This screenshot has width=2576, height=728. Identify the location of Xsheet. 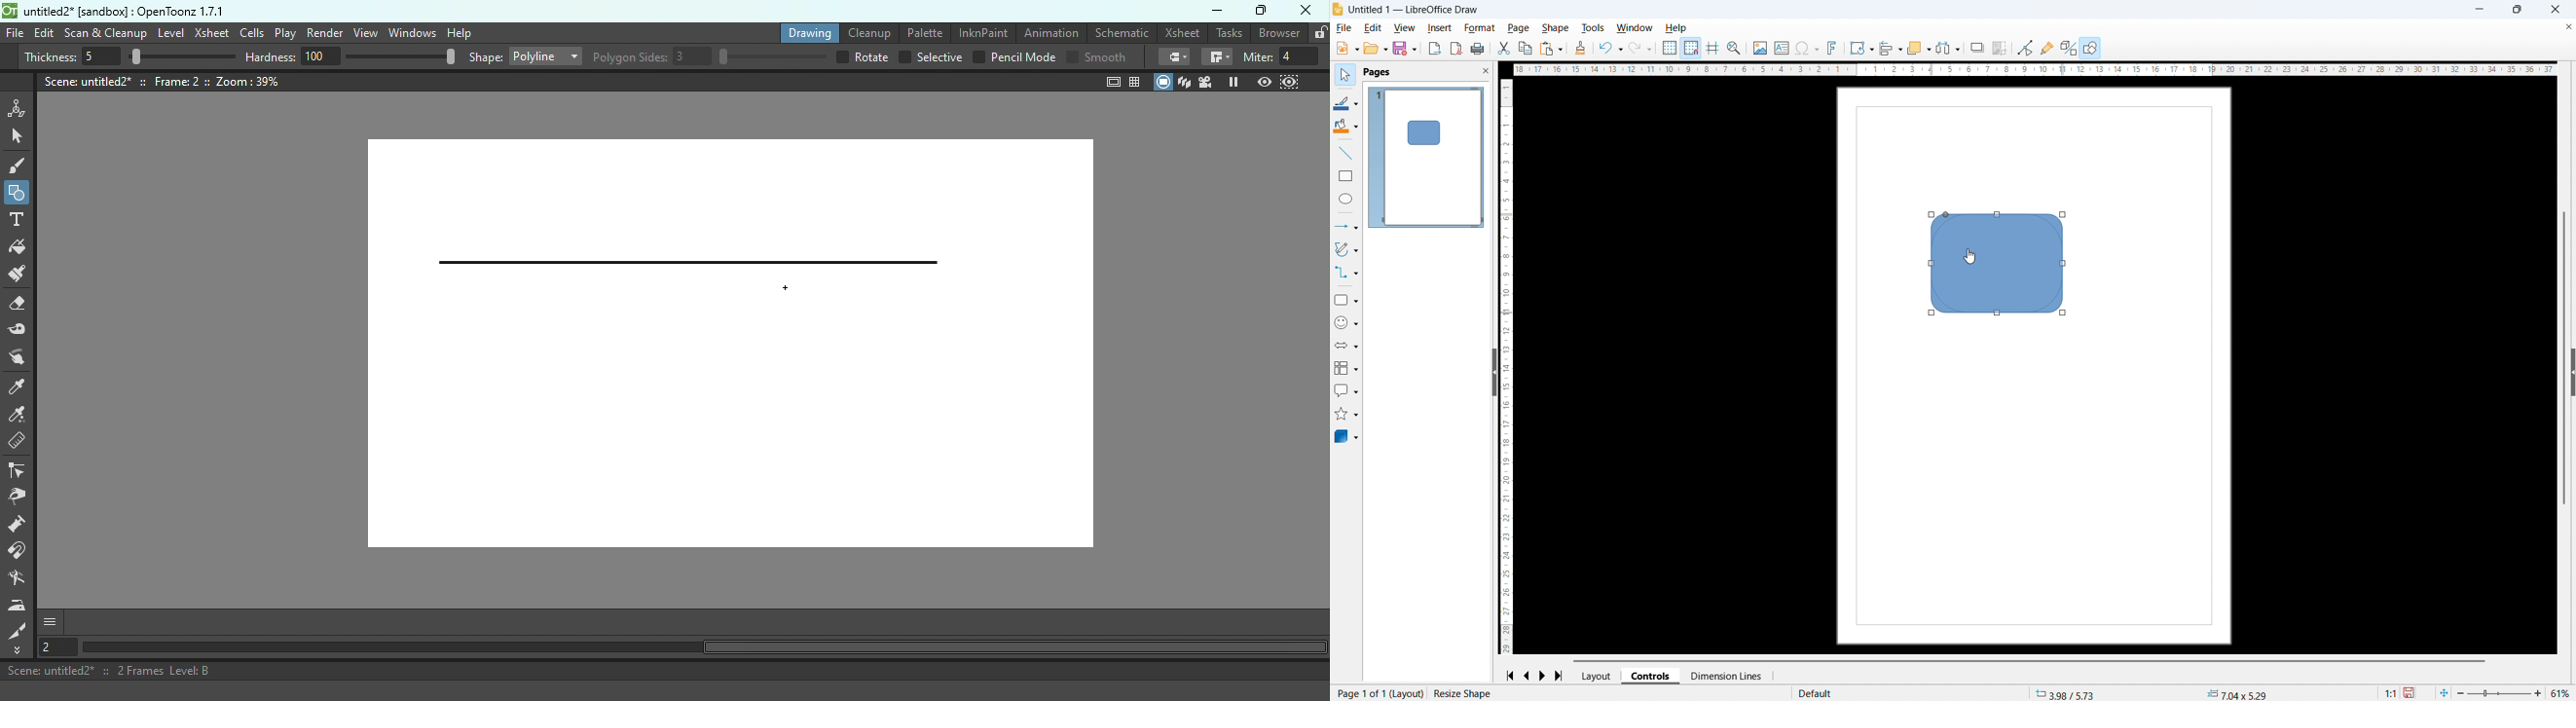
(212, 31).